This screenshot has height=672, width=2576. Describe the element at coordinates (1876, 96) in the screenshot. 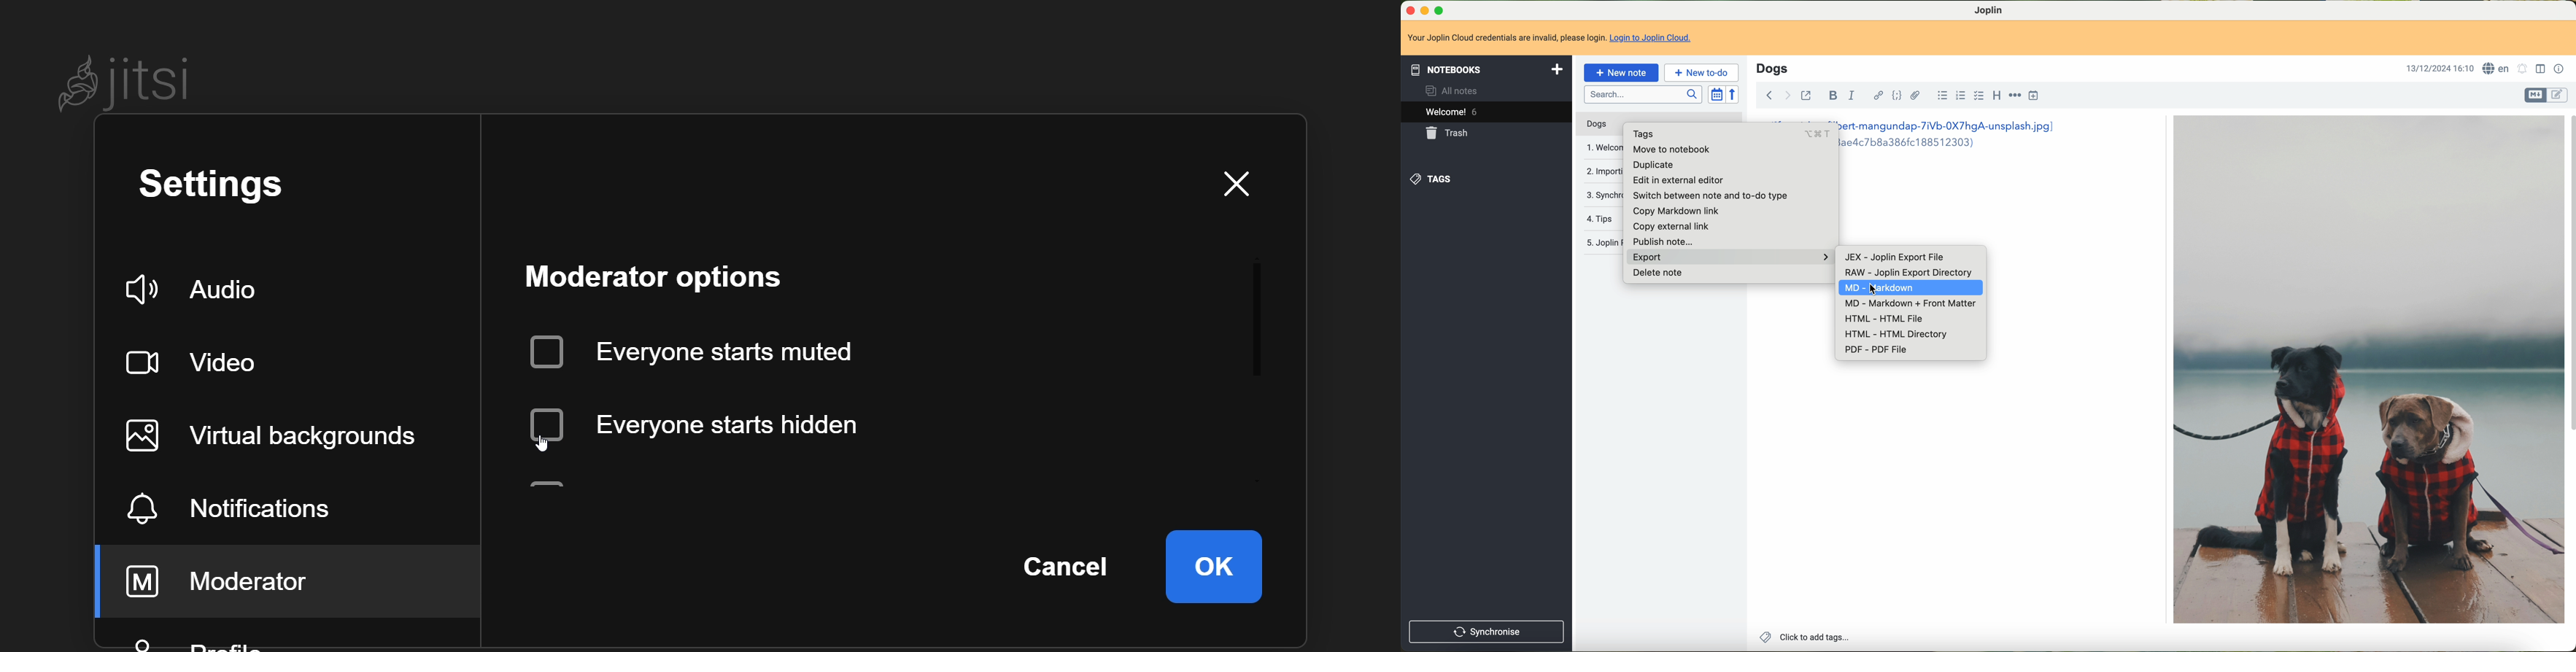

I see `hyperlink` at that location.